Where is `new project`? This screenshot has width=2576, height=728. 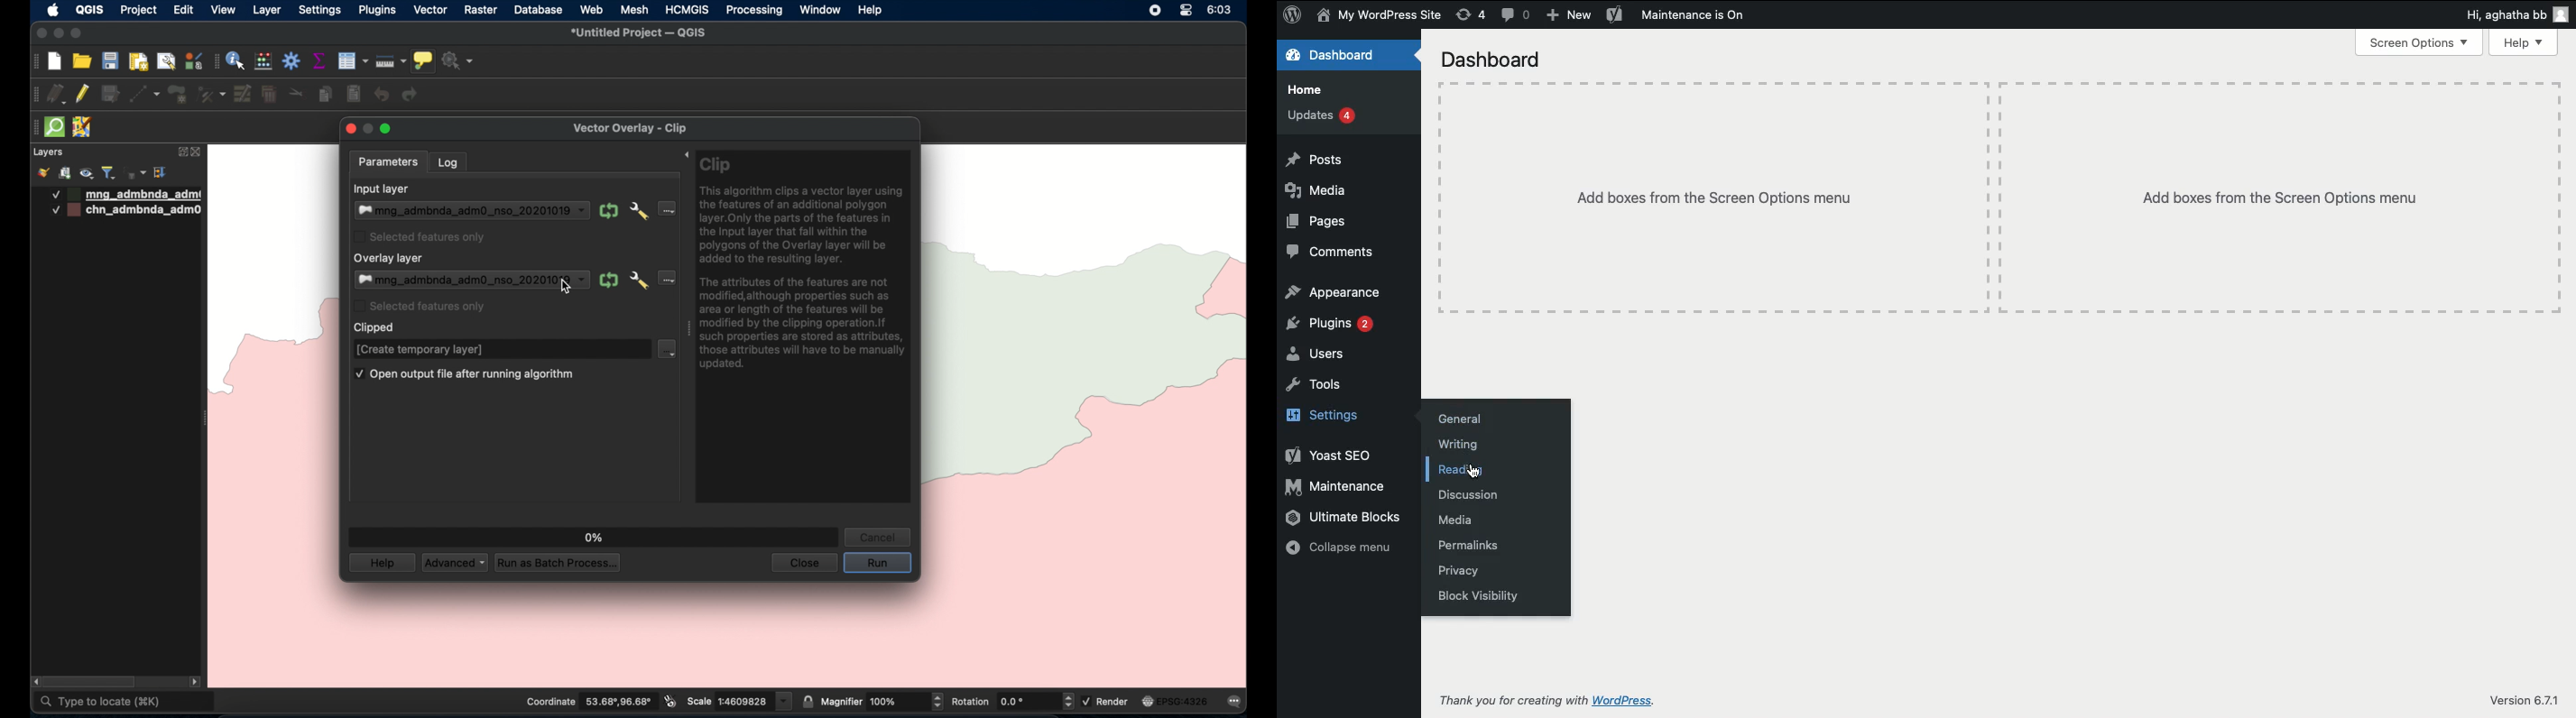 new project is located at coordinates (55, 62).